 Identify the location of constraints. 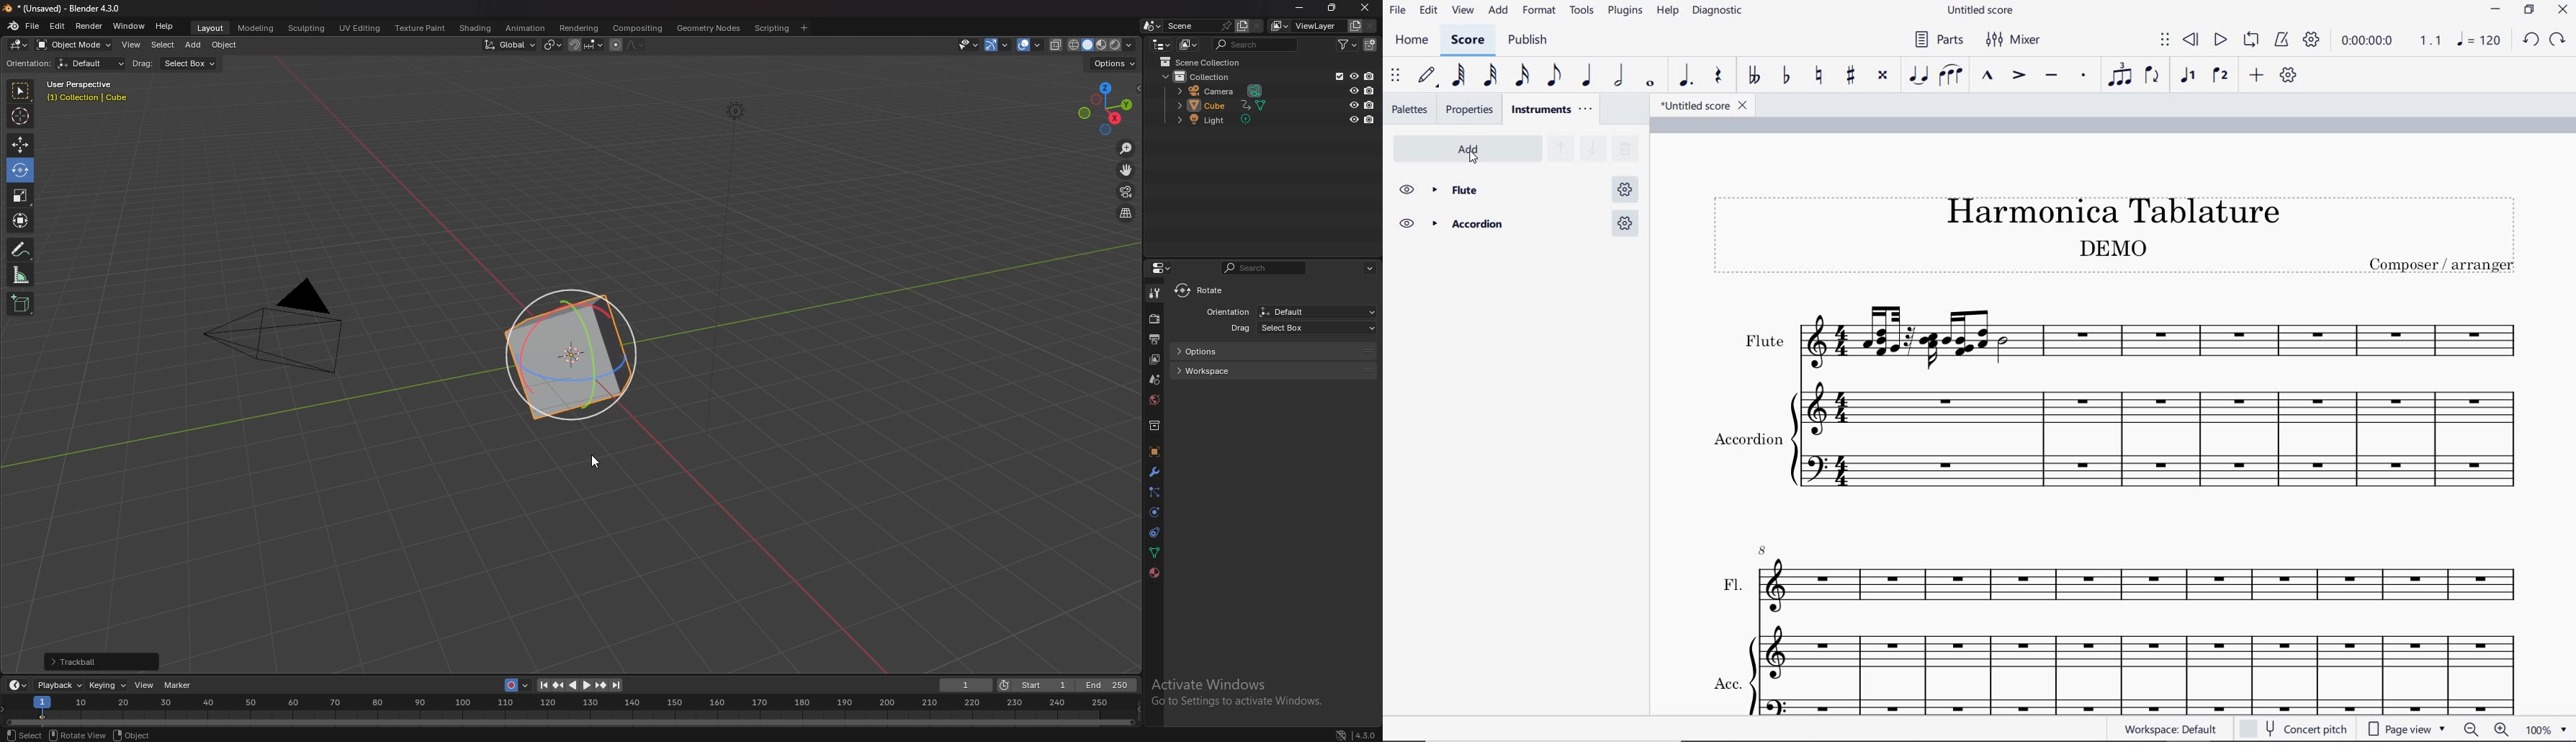
(1155, 532).